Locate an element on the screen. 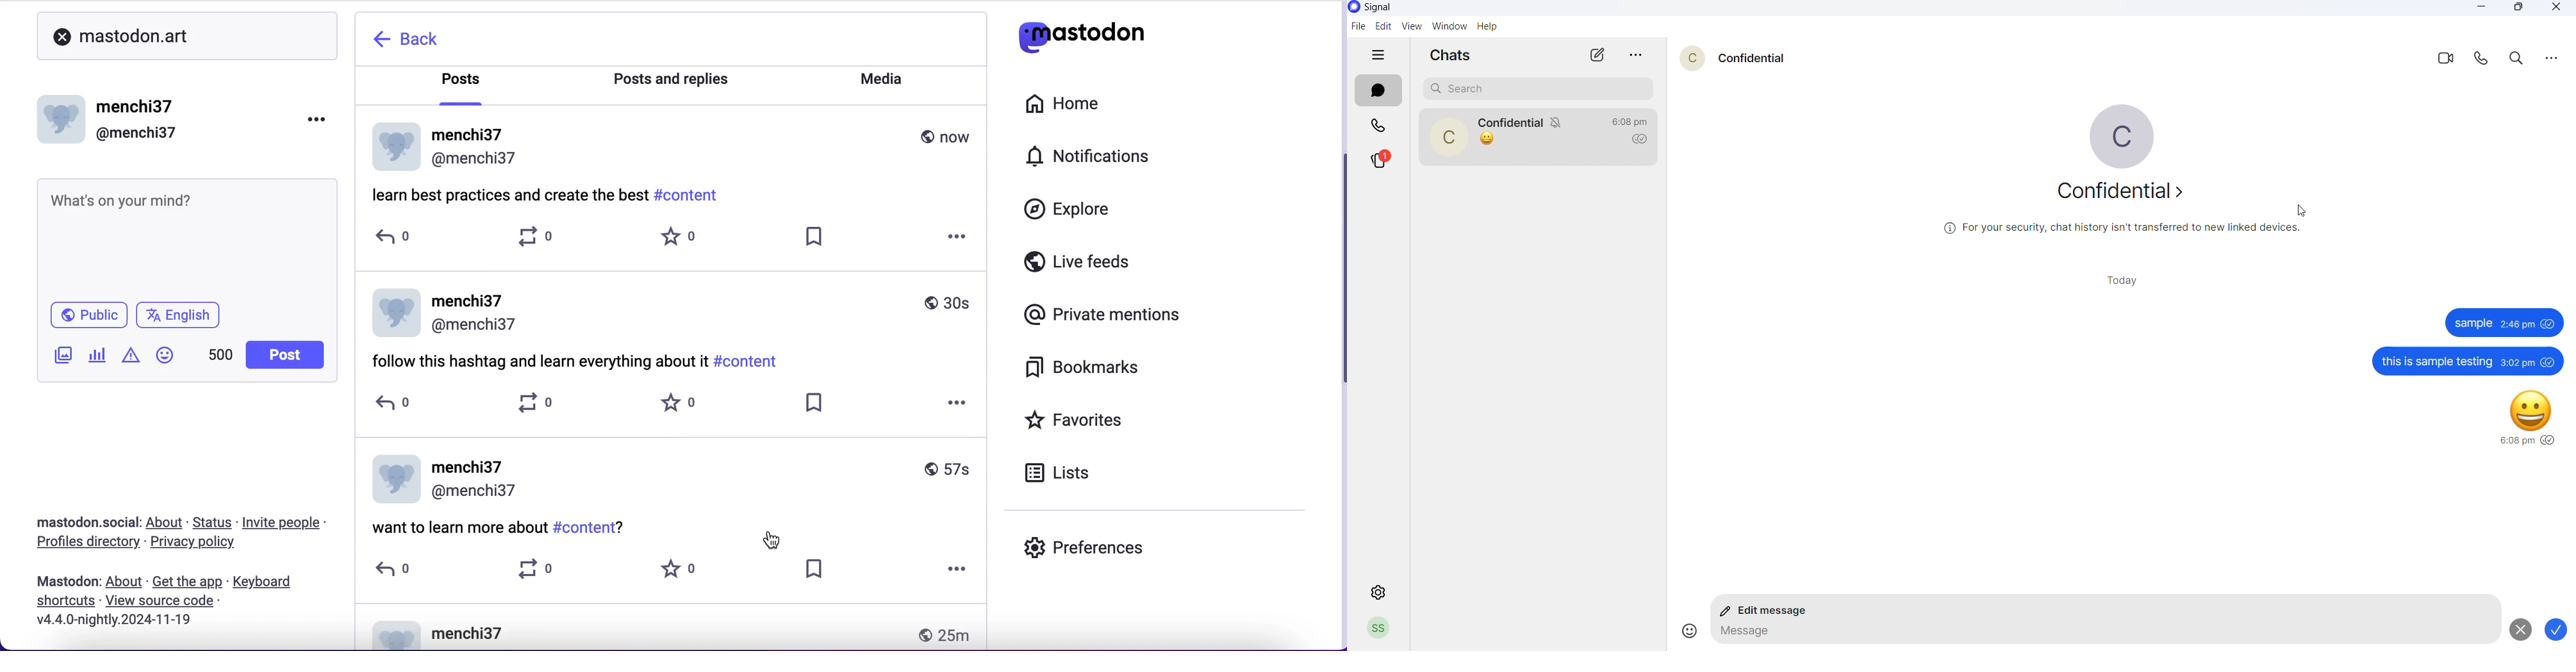 The width and height of the screenshot is (2576, 672). smiley emoji is located at coordinates (2532, 408).